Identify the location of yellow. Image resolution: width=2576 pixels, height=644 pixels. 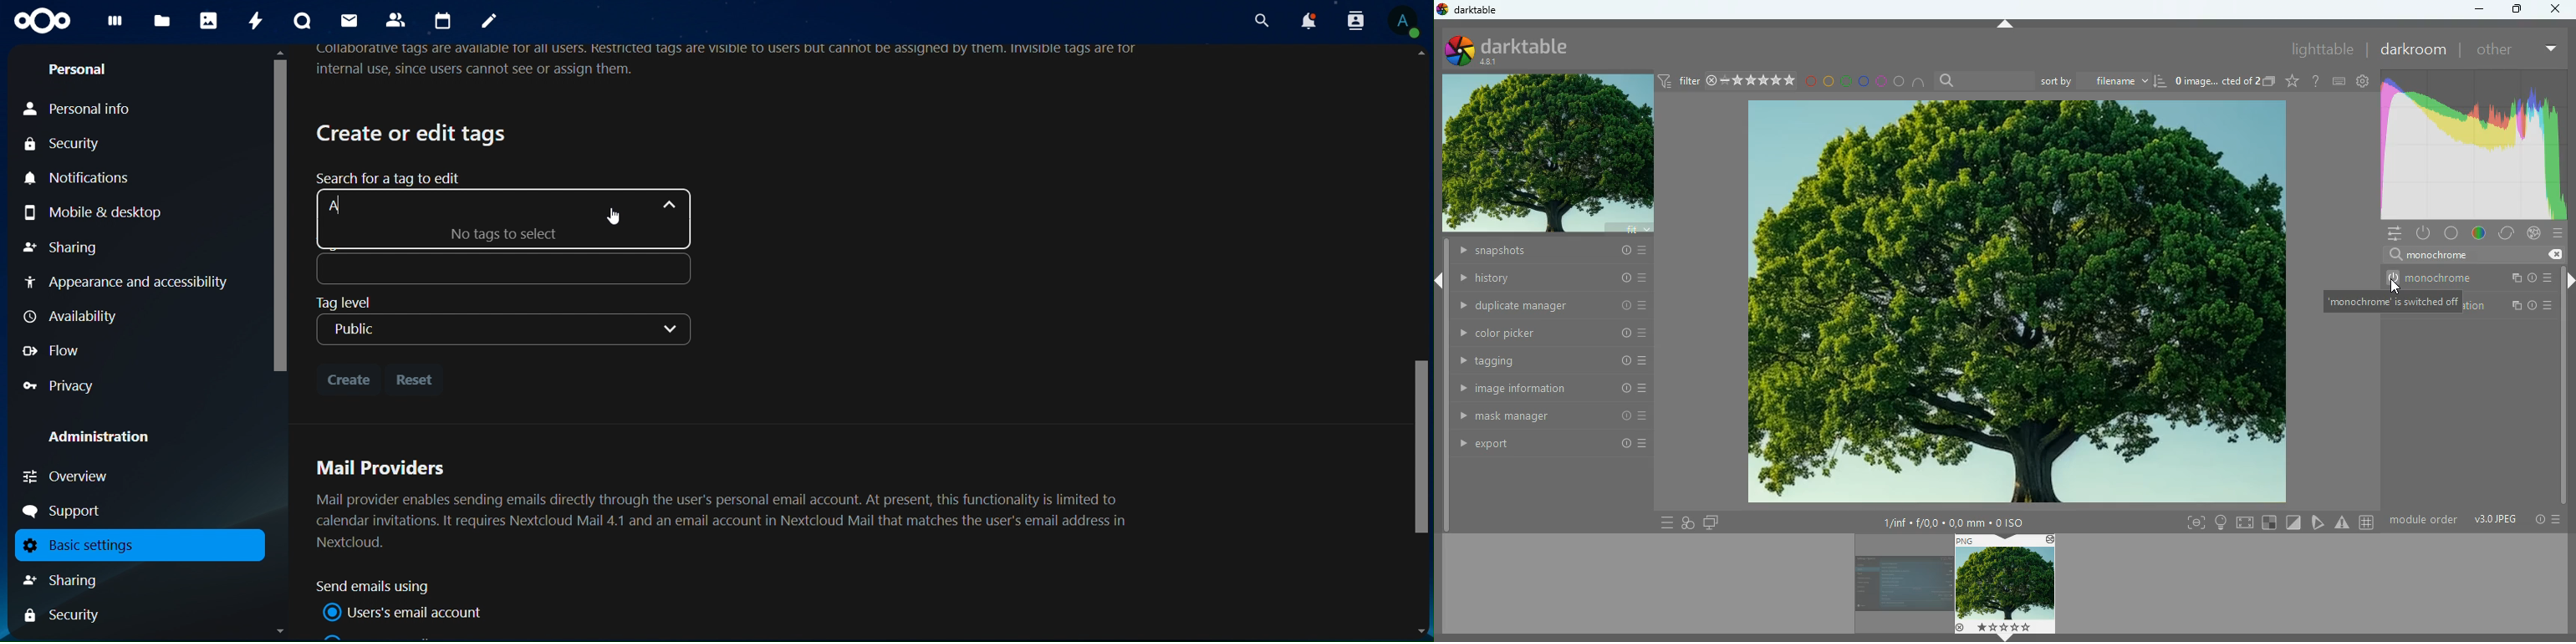
(1827, 82).